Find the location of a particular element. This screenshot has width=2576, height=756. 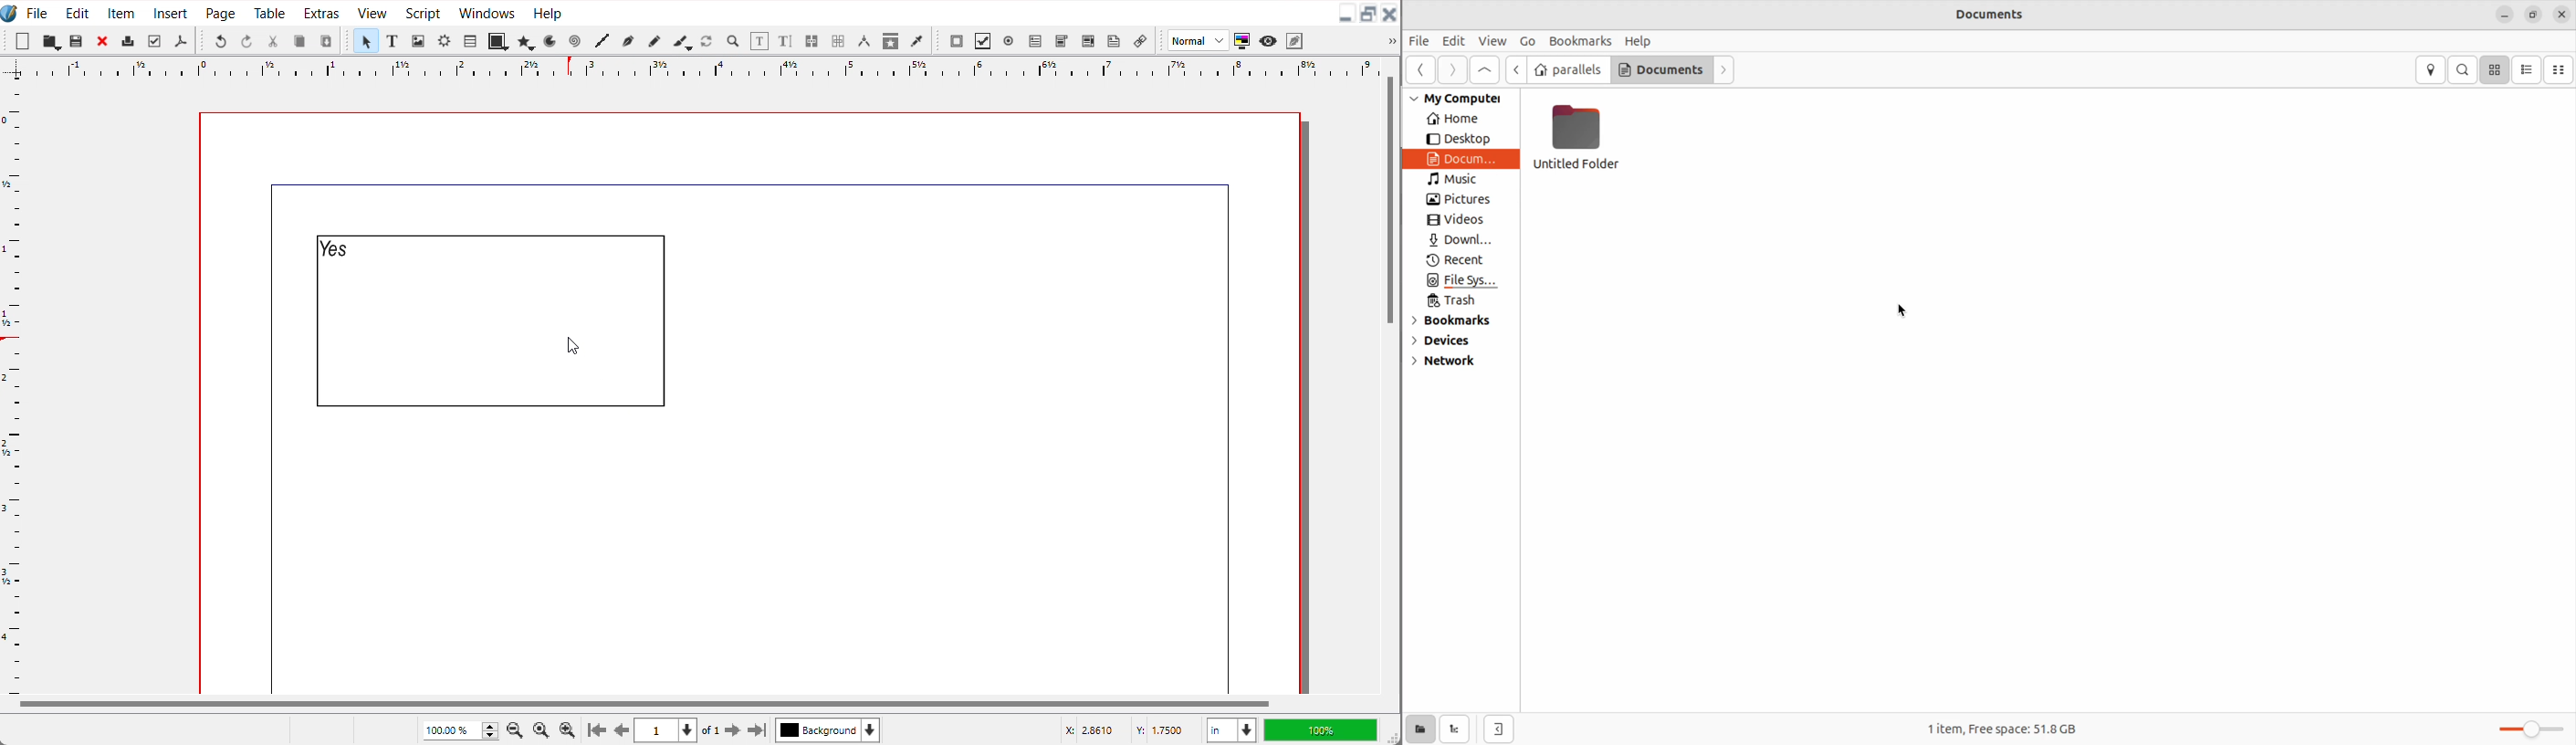

100% is located at coordinates (1320, 729).